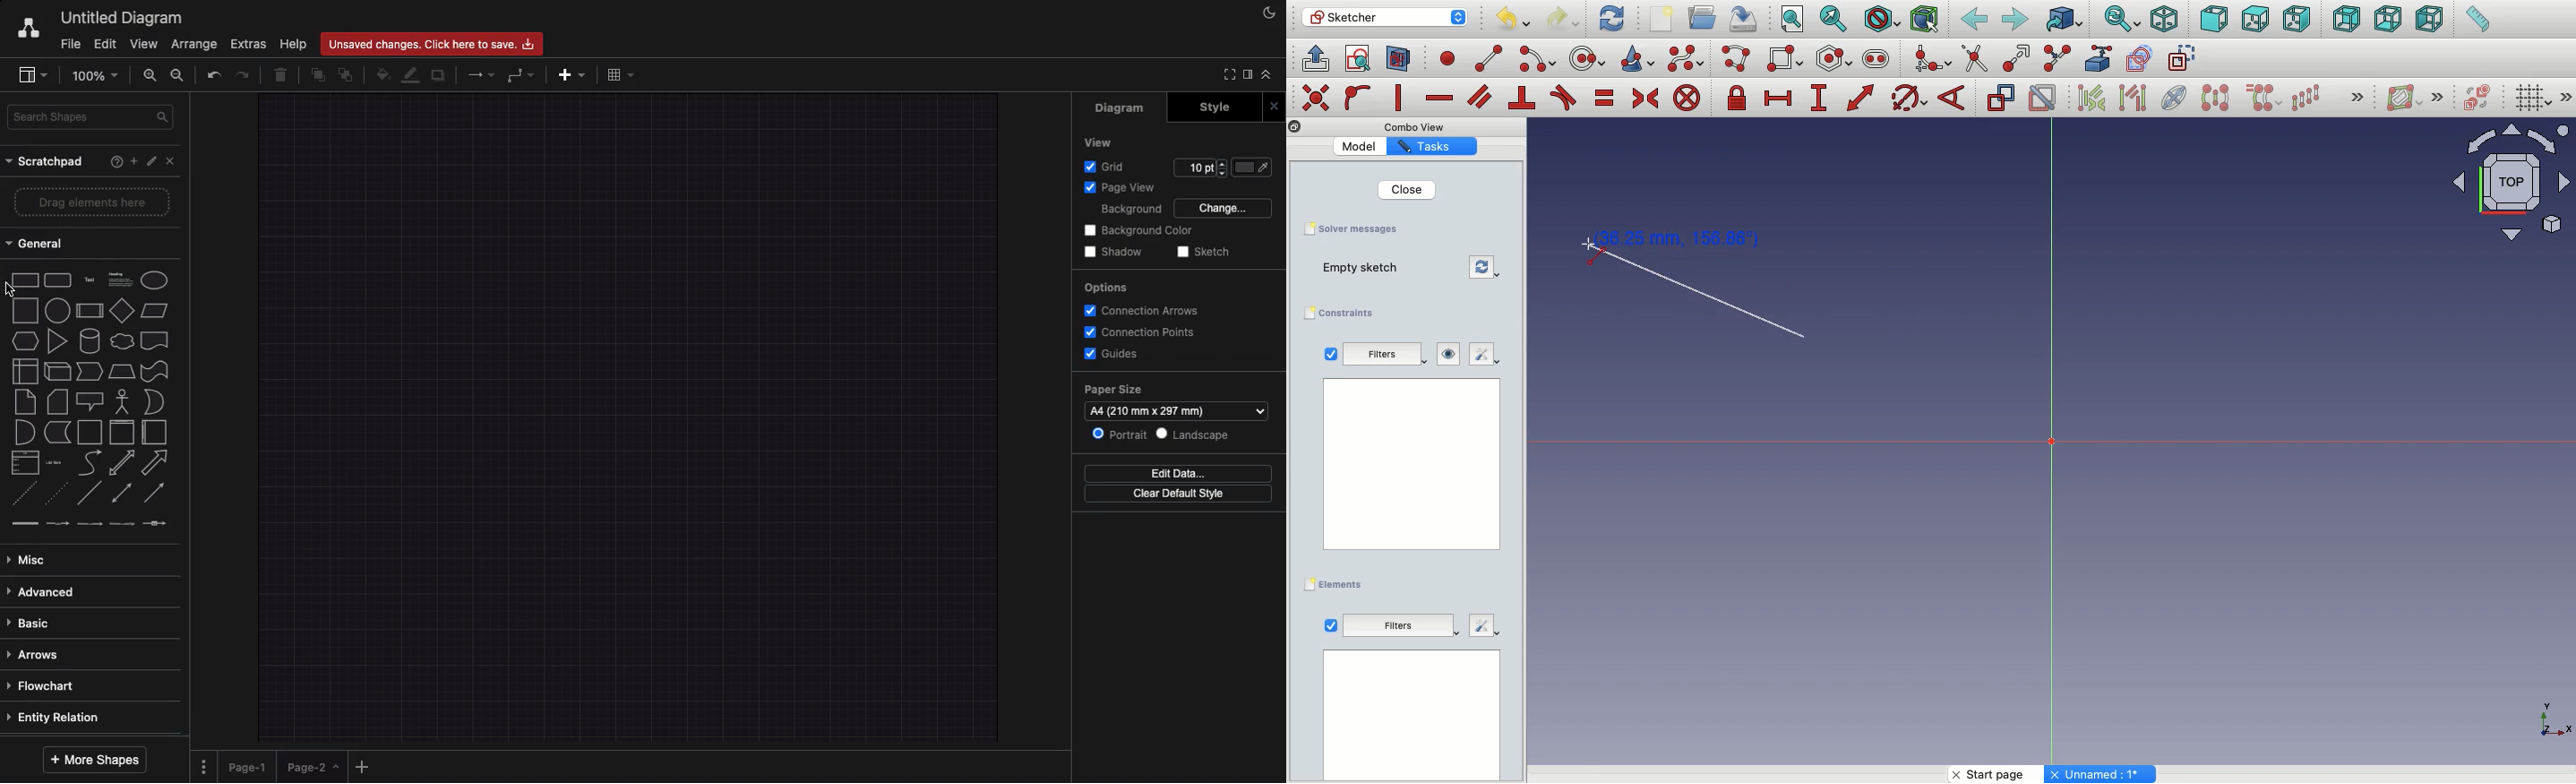 This screenshot has height=784, width=2576. What do you see at coordinates (44, 685) in the screenshot?
I see `Flowchart` at bounding box center [44, 685].